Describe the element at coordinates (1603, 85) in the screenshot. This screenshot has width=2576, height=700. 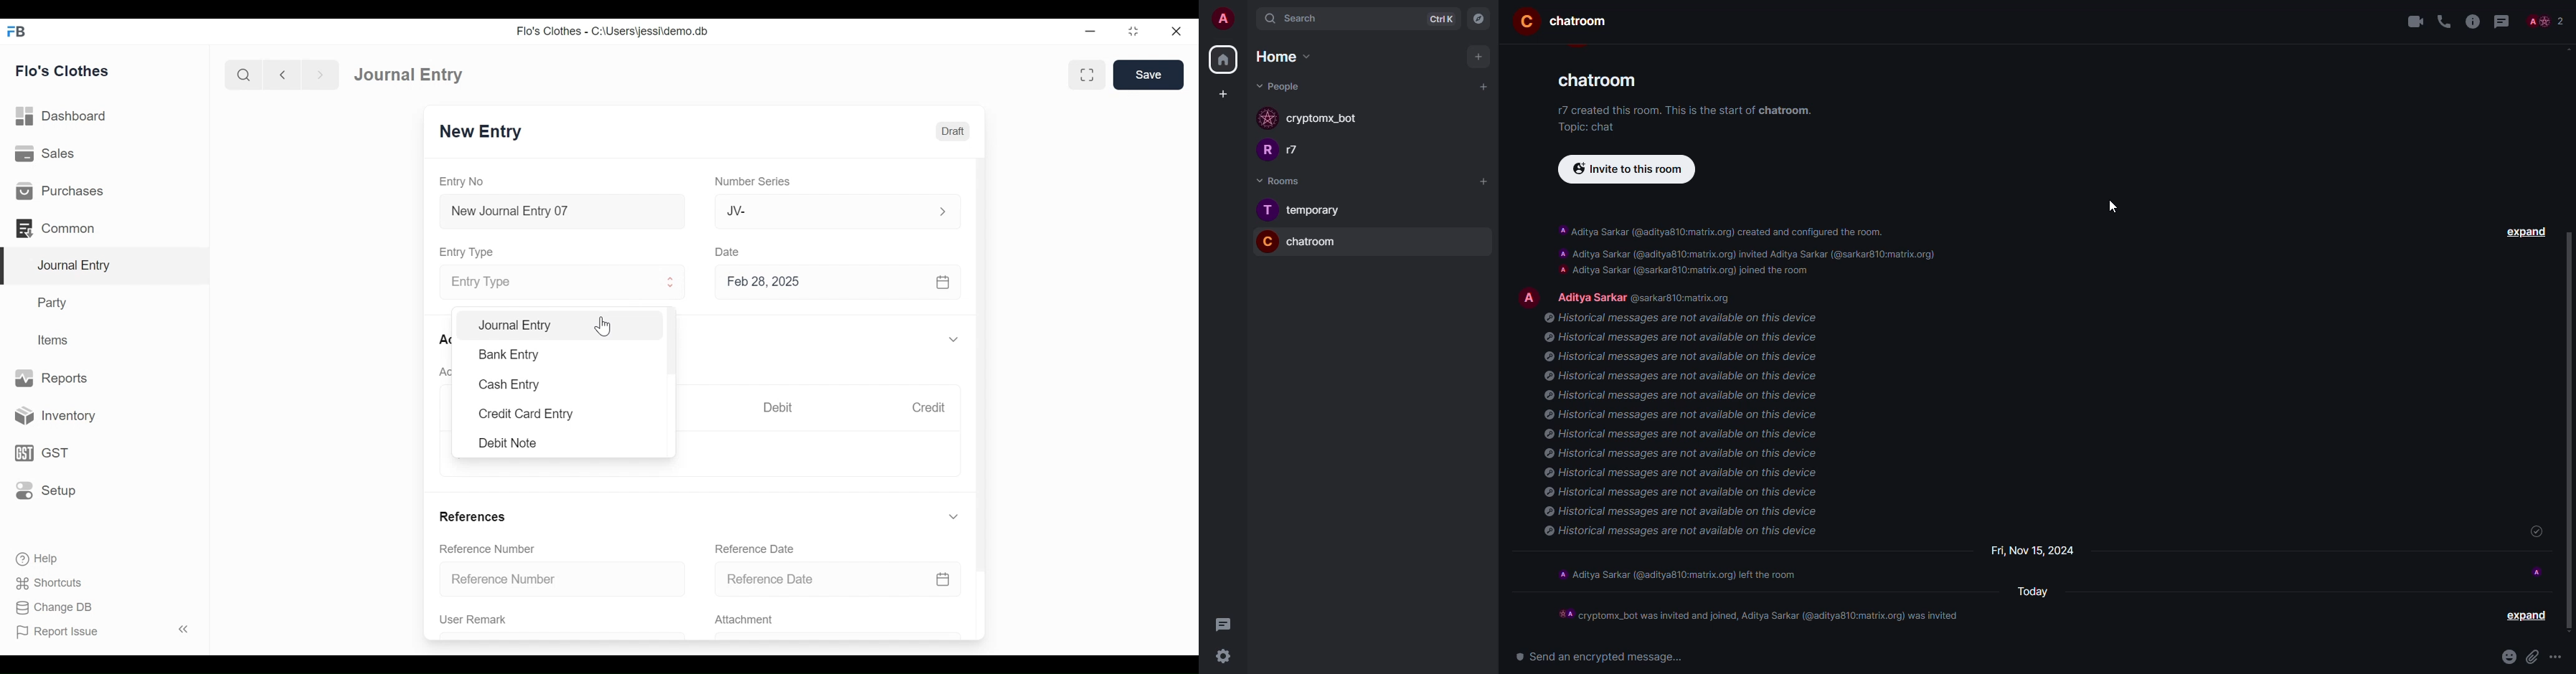
I see `room` at that location.